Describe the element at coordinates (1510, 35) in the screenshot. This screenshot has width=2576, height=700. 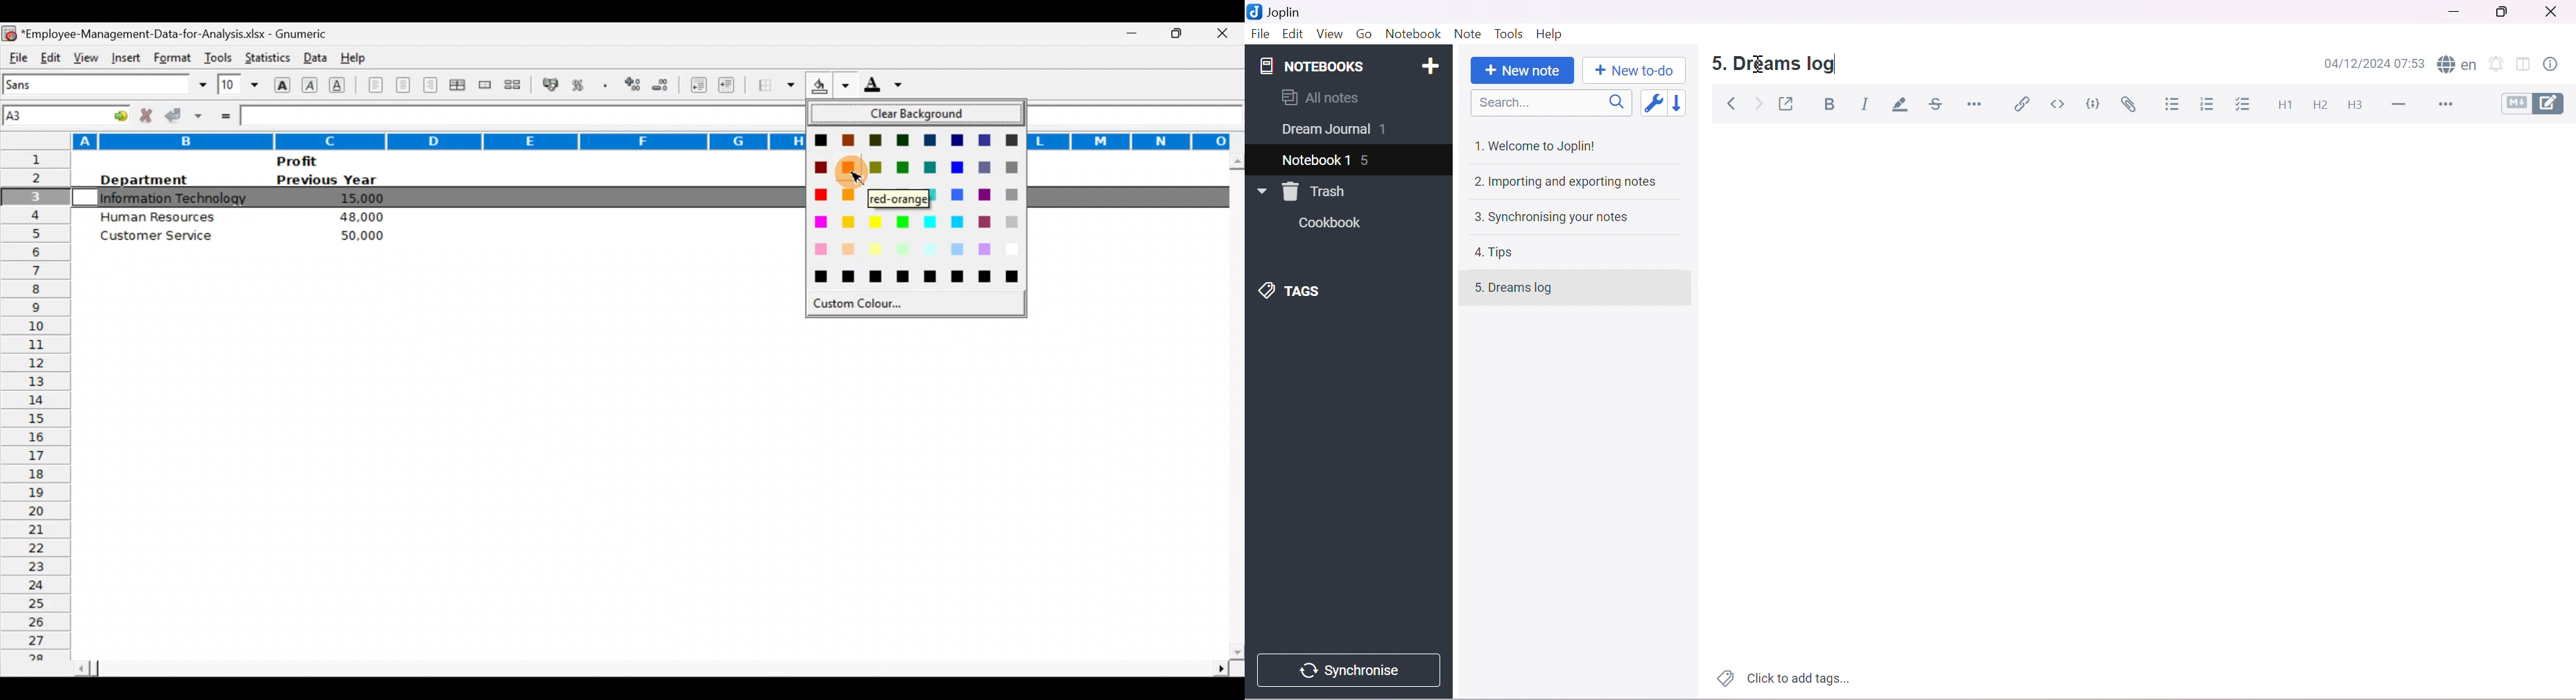
I see `Tools` at that location.